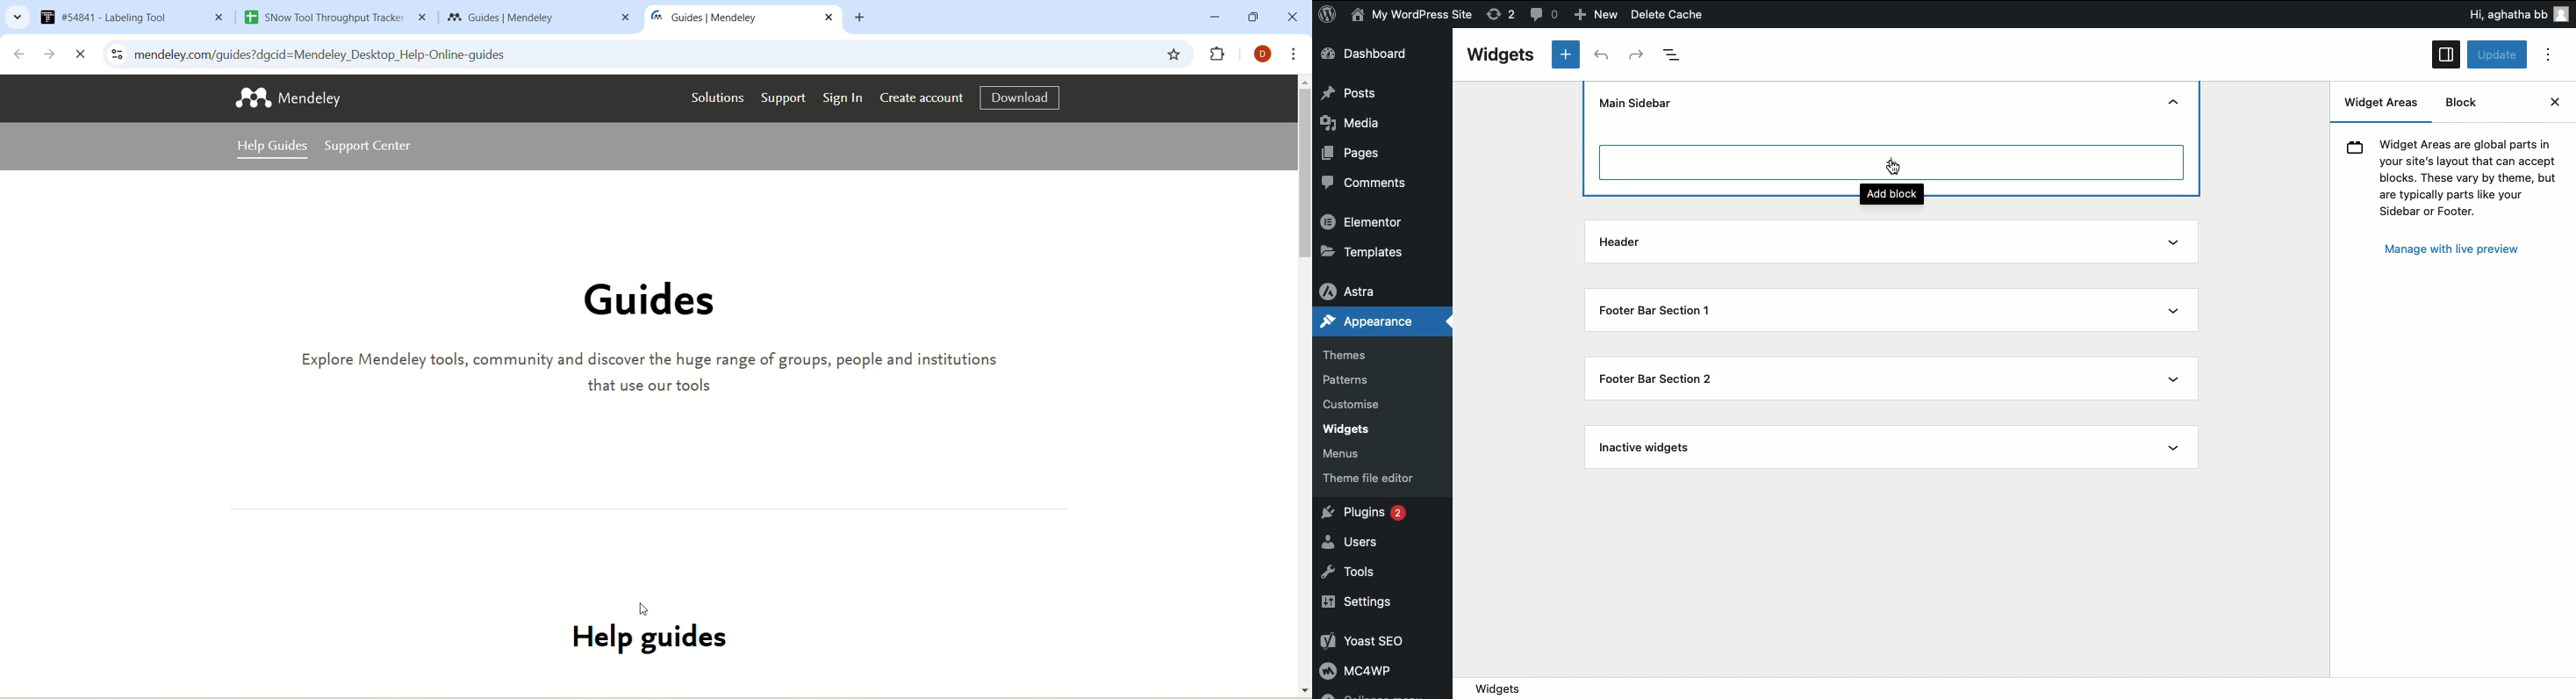 Image resolution: width=2576 pixels, height=700 pixels. Describe the element at coordinates (1373, 54) in the screenshot. I see `Dashboard` at that location.